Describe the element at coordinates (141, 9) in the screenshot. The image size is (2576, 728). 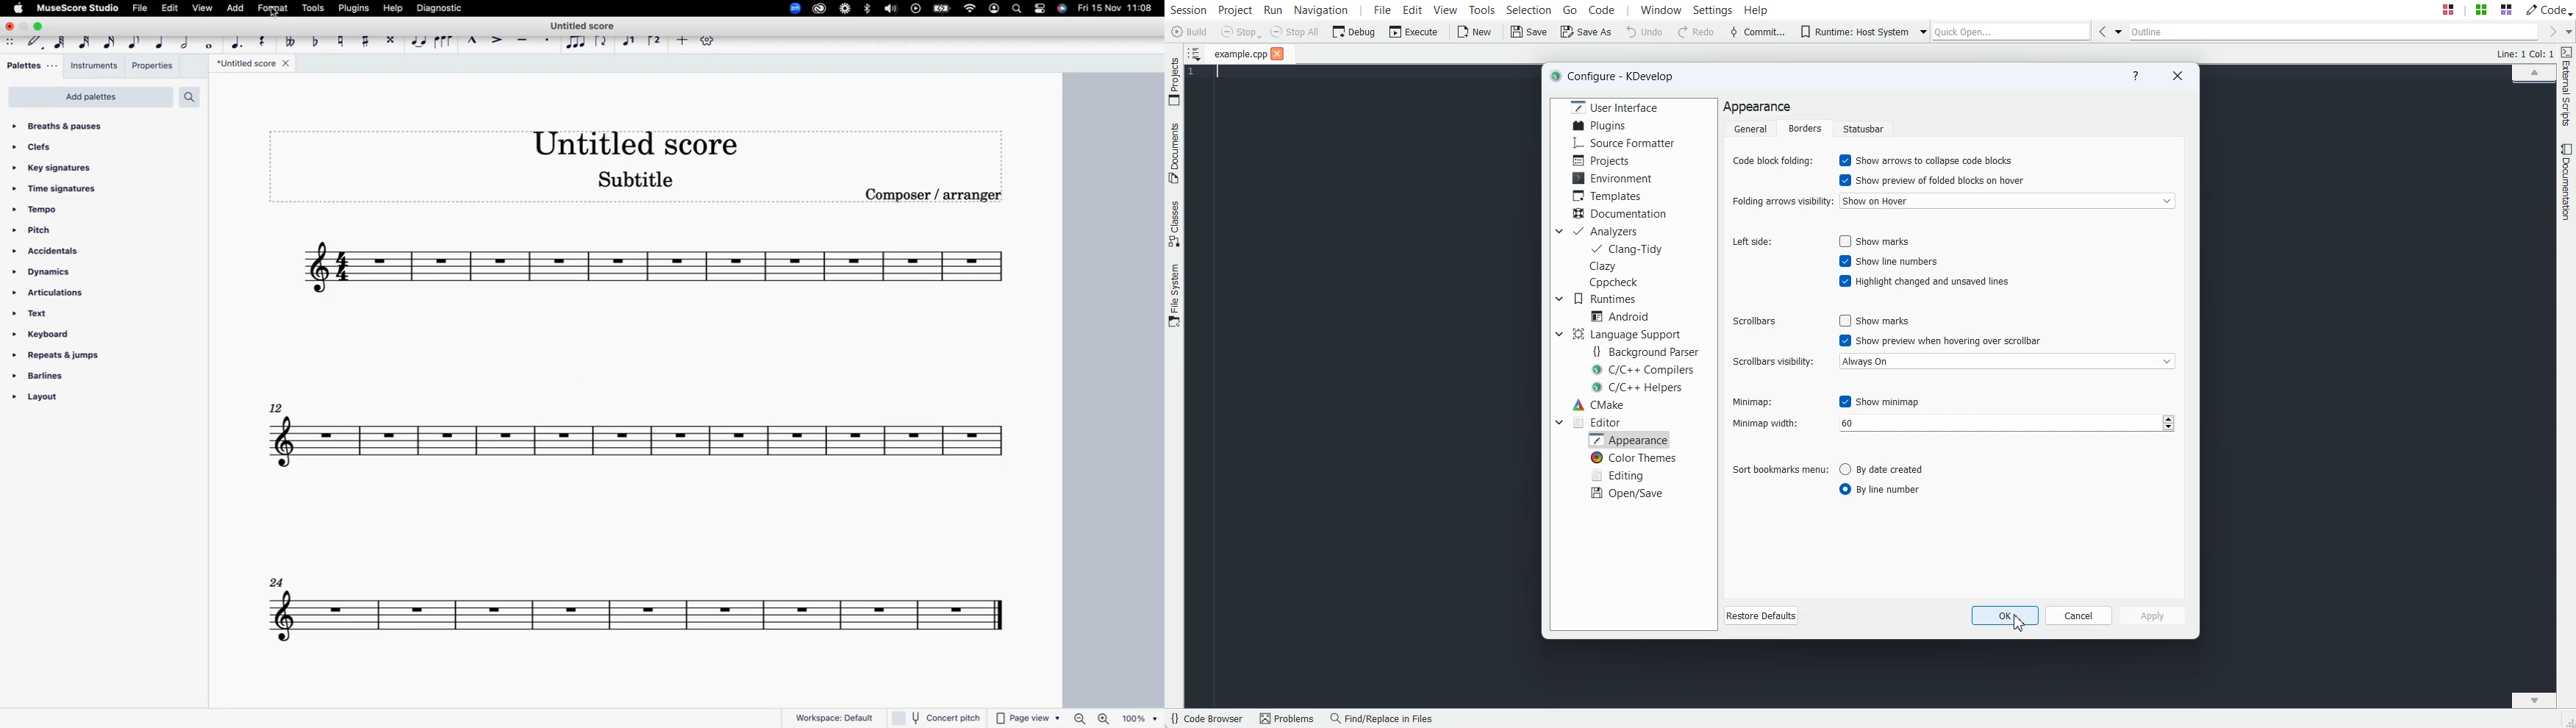
I see `file` at that location.